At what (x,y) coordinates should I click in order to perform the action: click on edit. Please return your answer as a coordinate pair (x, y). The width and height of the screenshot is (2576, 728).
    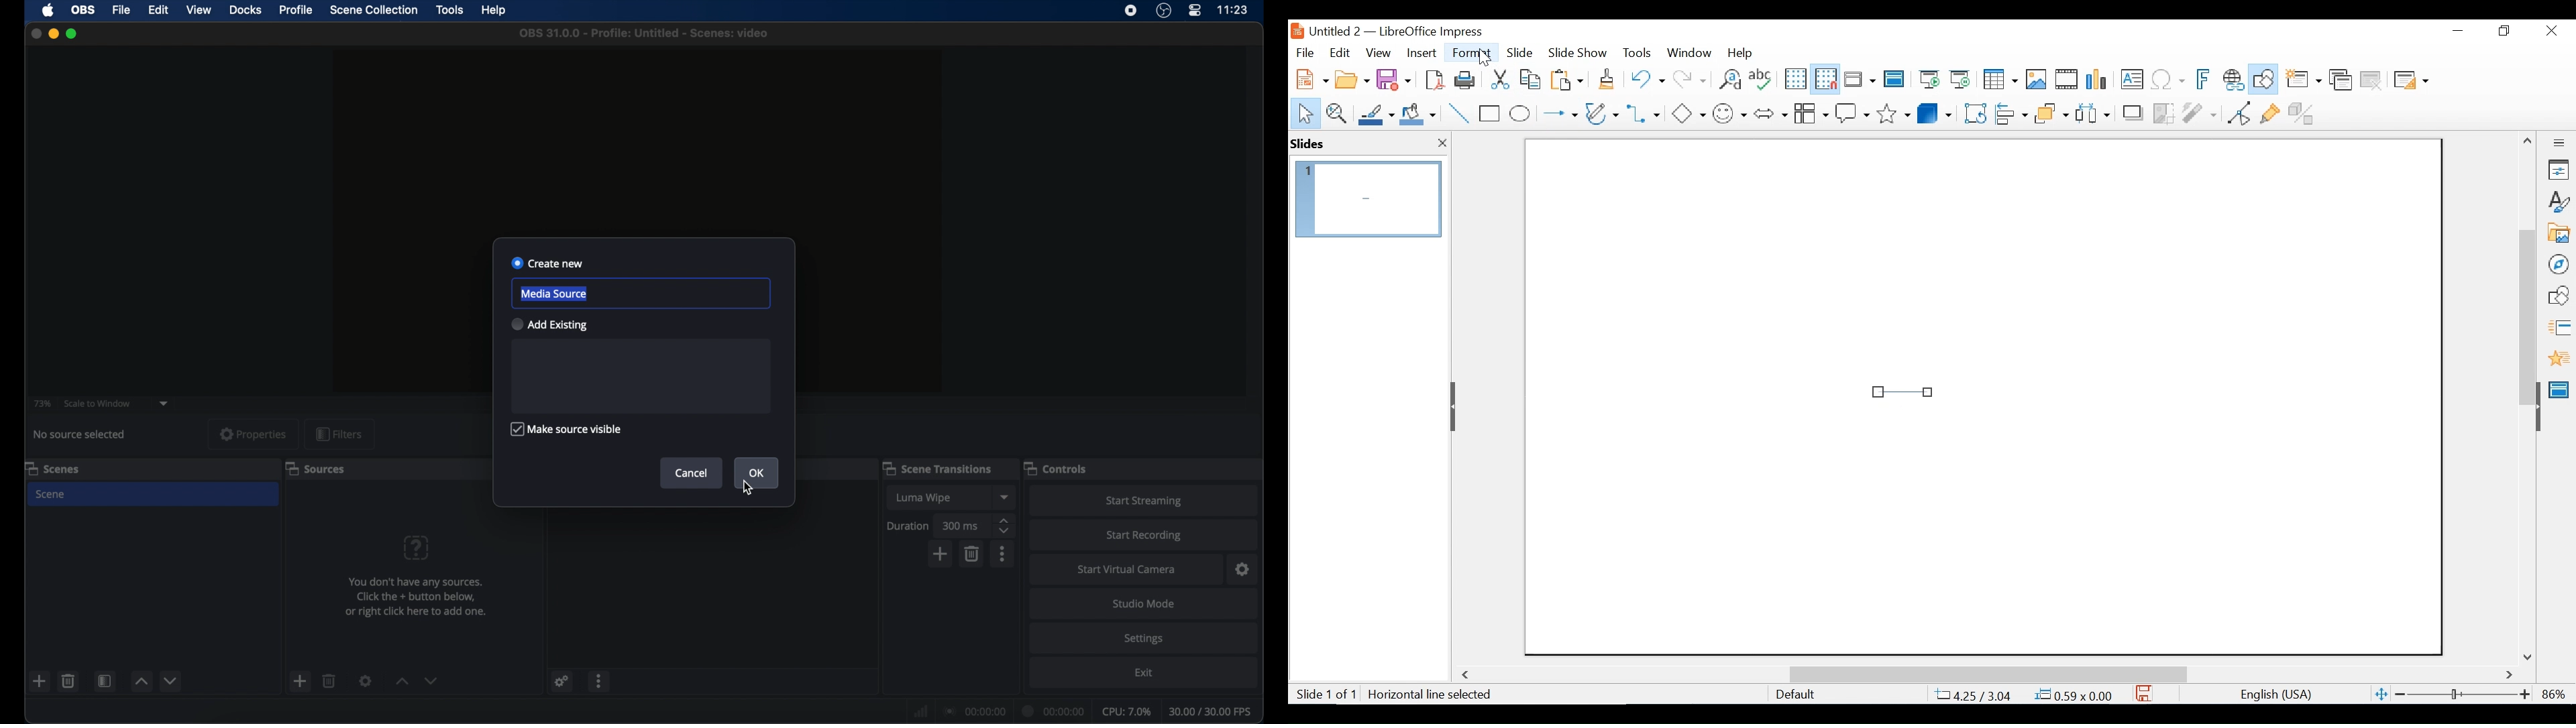
    Looking at the image, I should click on (158, 10).